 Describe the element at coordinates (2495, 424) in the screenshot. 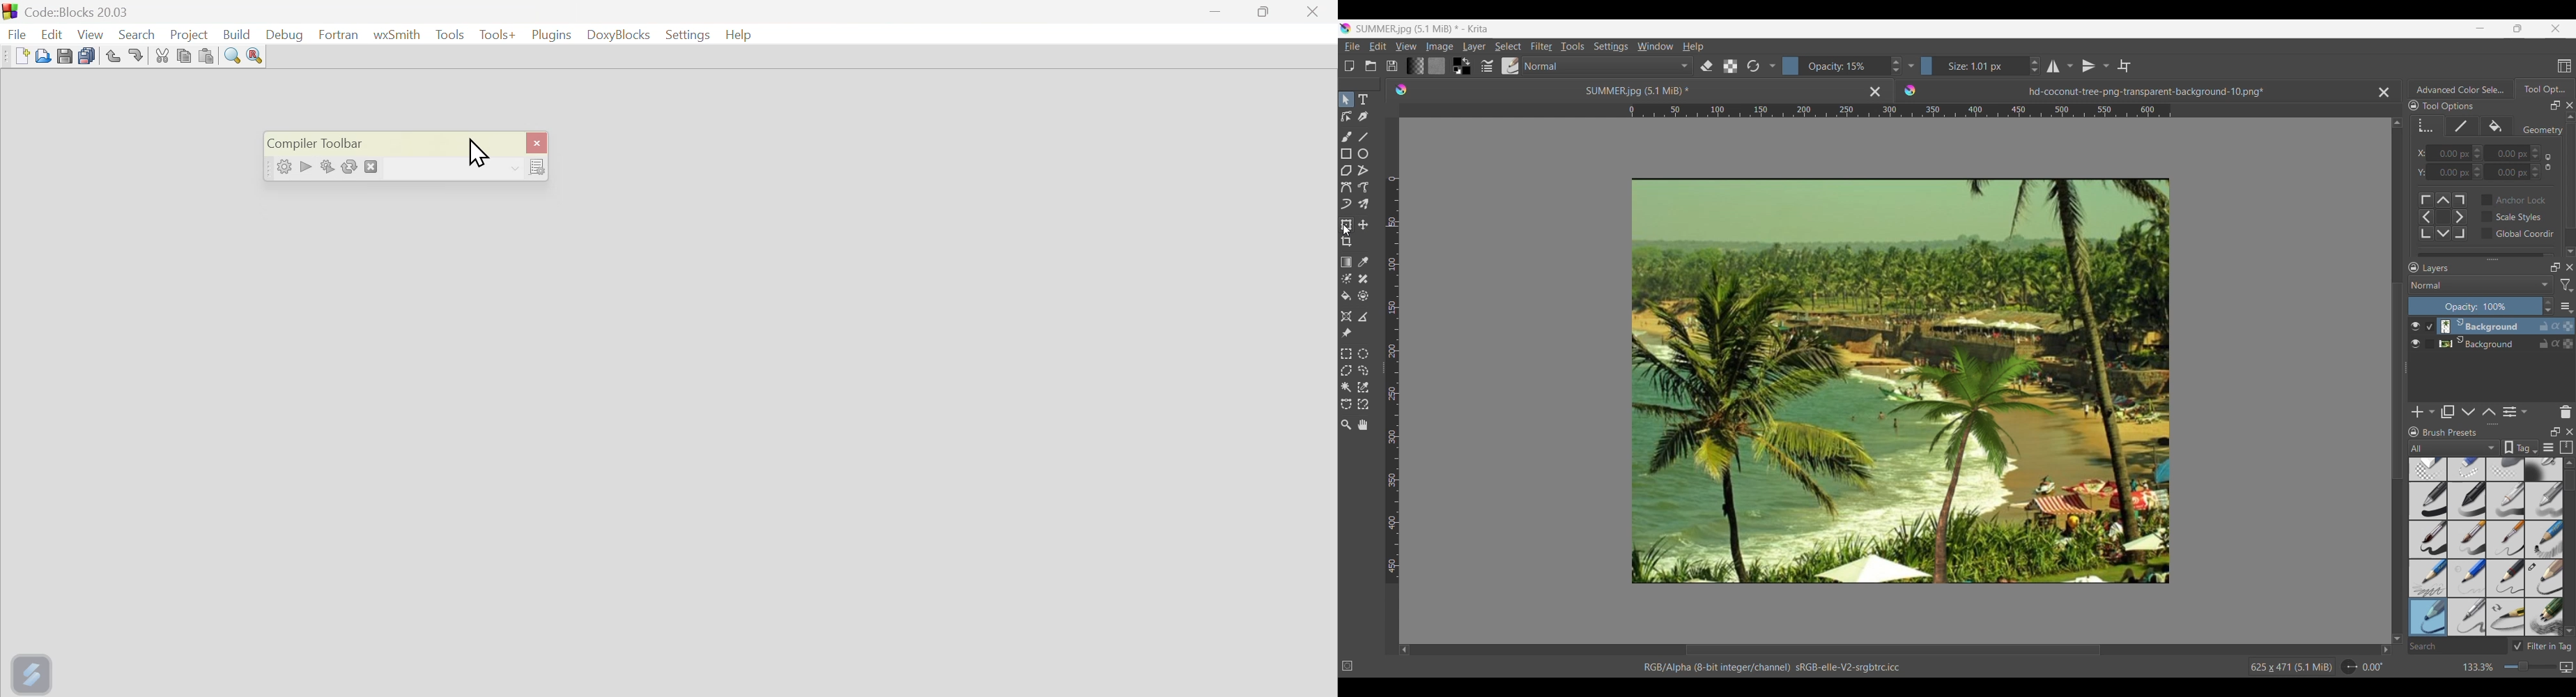

I see `Increase/Decrease height of panels attached to this line` at that location.